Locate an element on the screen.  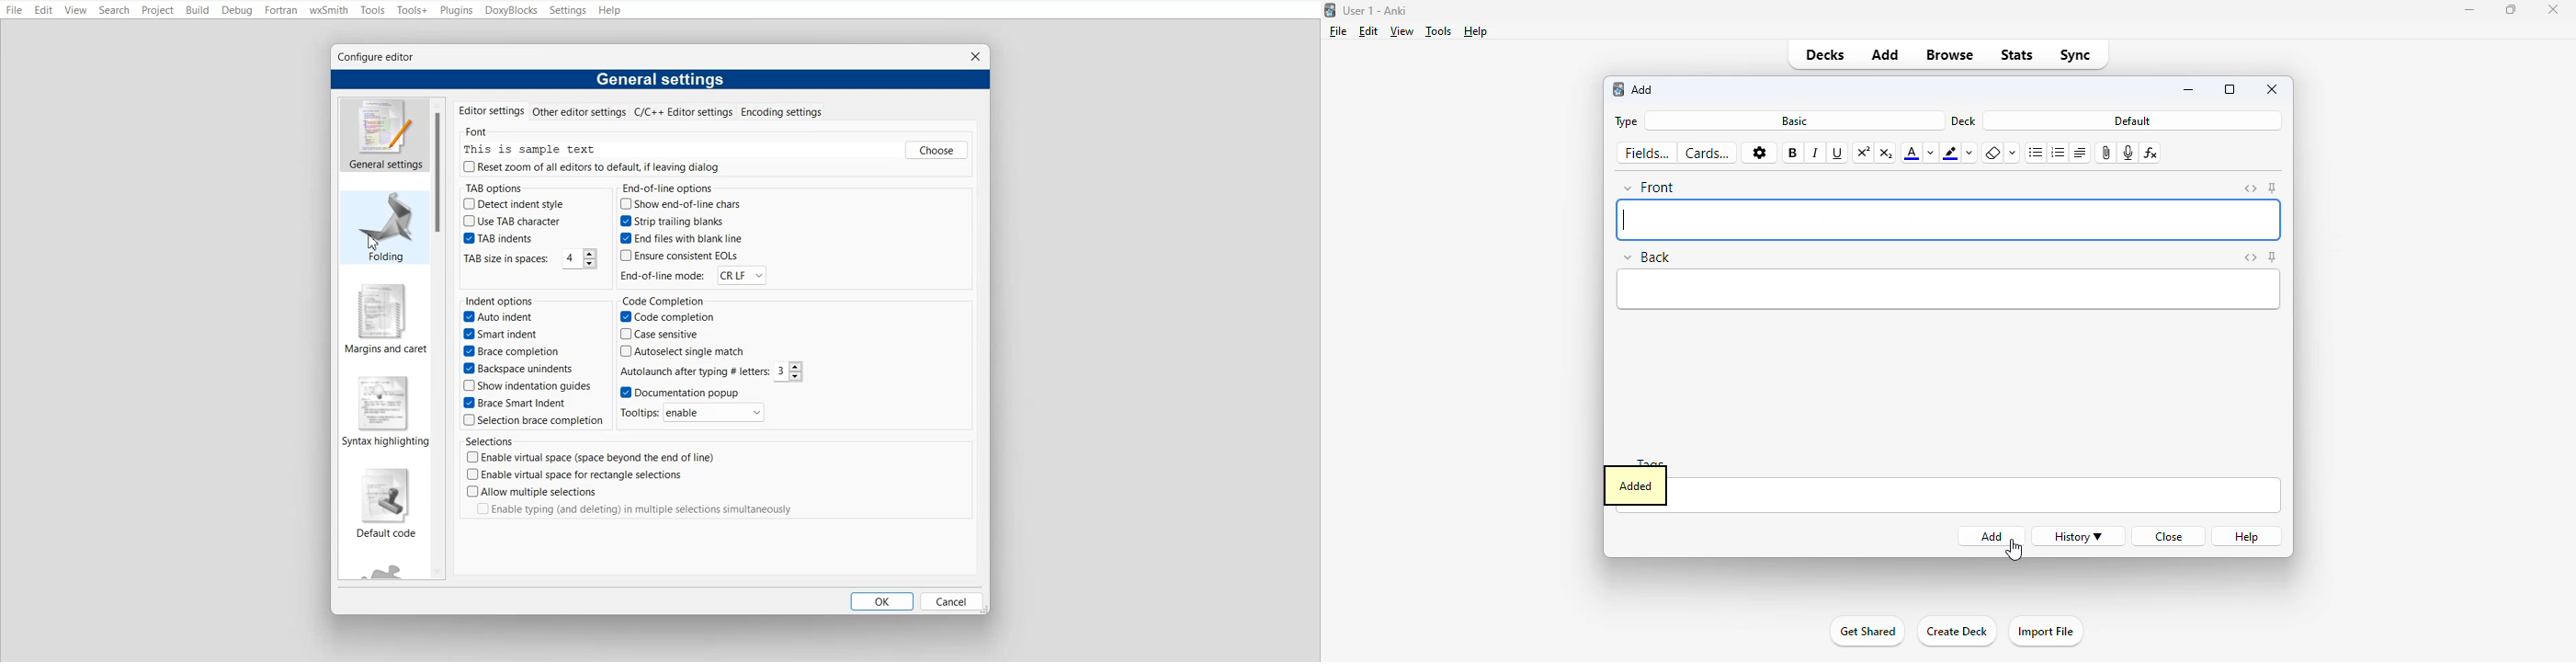
minimize is located at coordinates (2469, 10).